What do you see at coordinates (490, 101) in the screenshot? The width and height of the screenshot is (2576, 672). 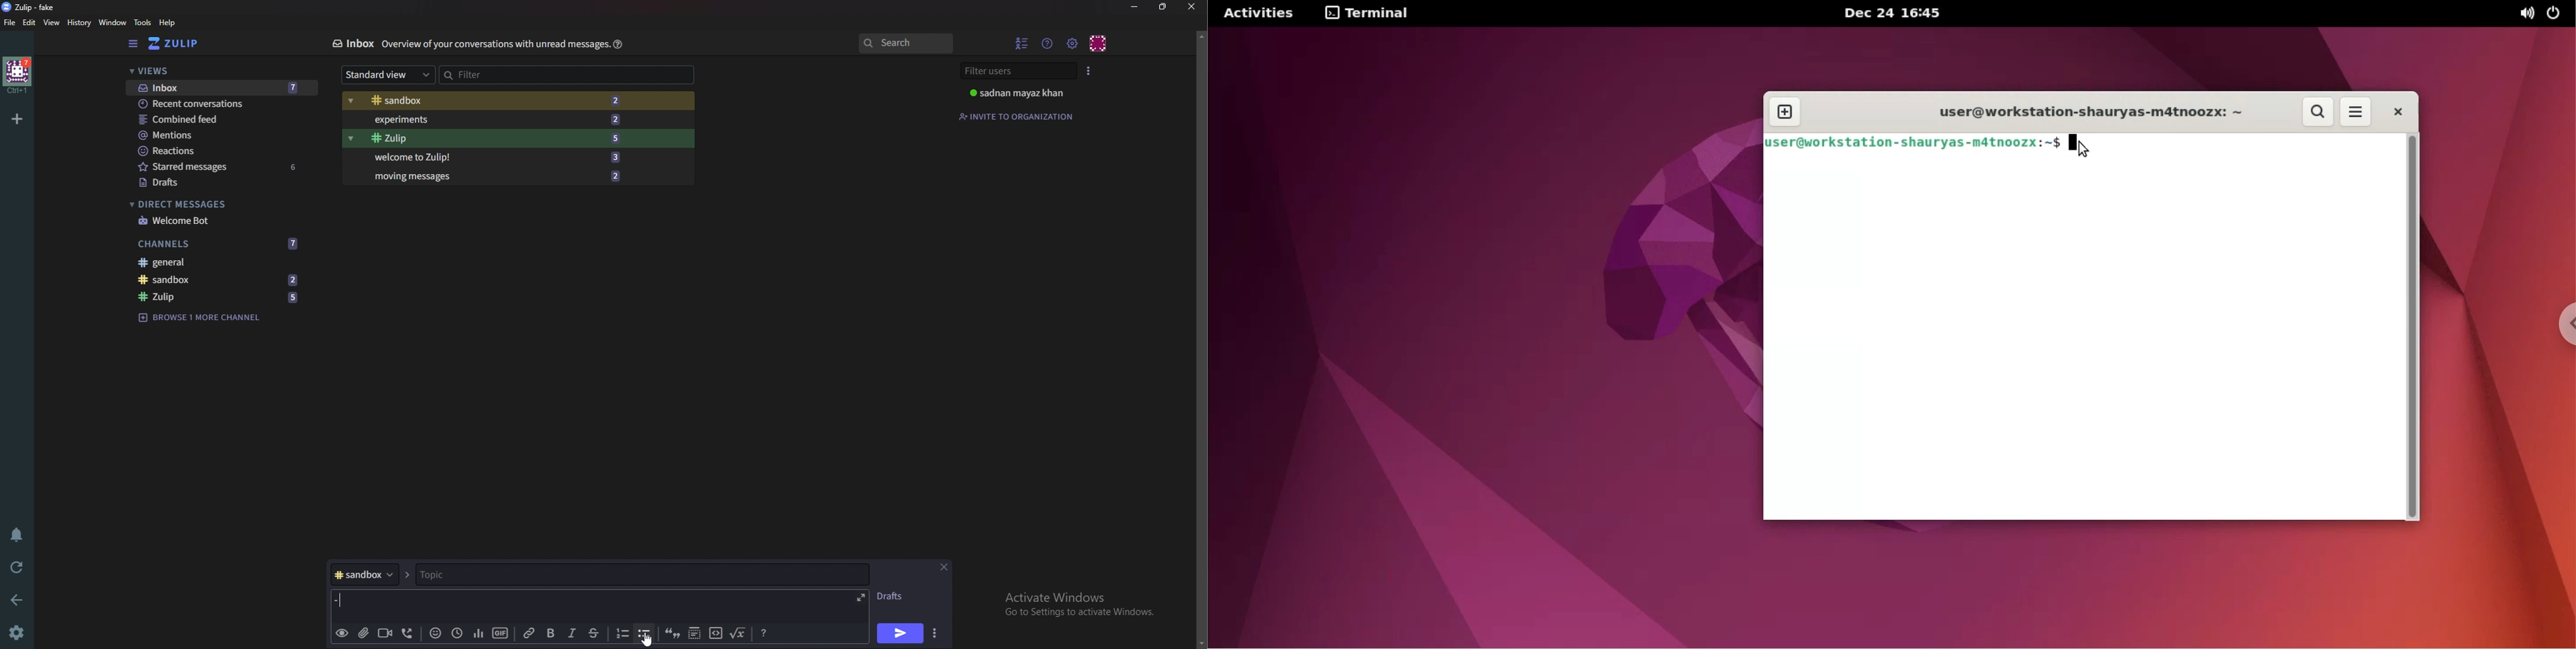 I see `Sandbox` at bounding box center [490, 101].